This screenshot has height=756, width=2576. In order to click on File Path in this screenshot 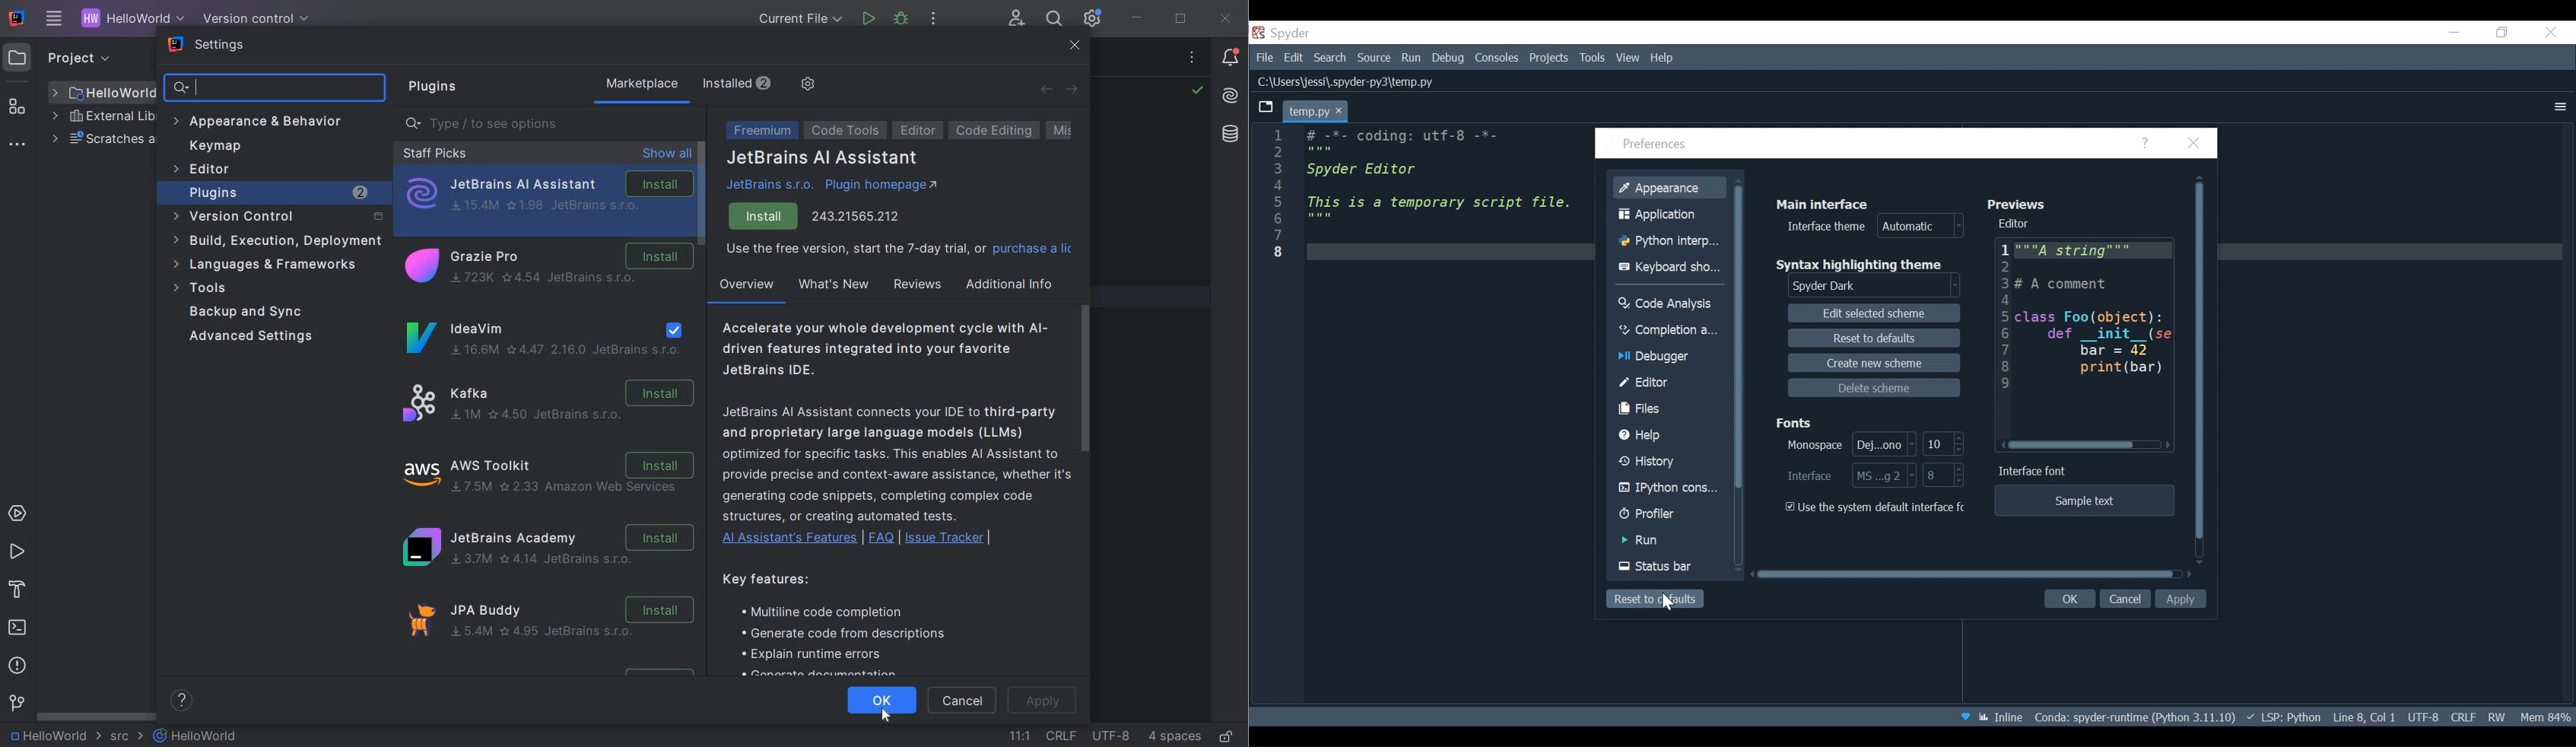, I will do `click(1348, 83)`.